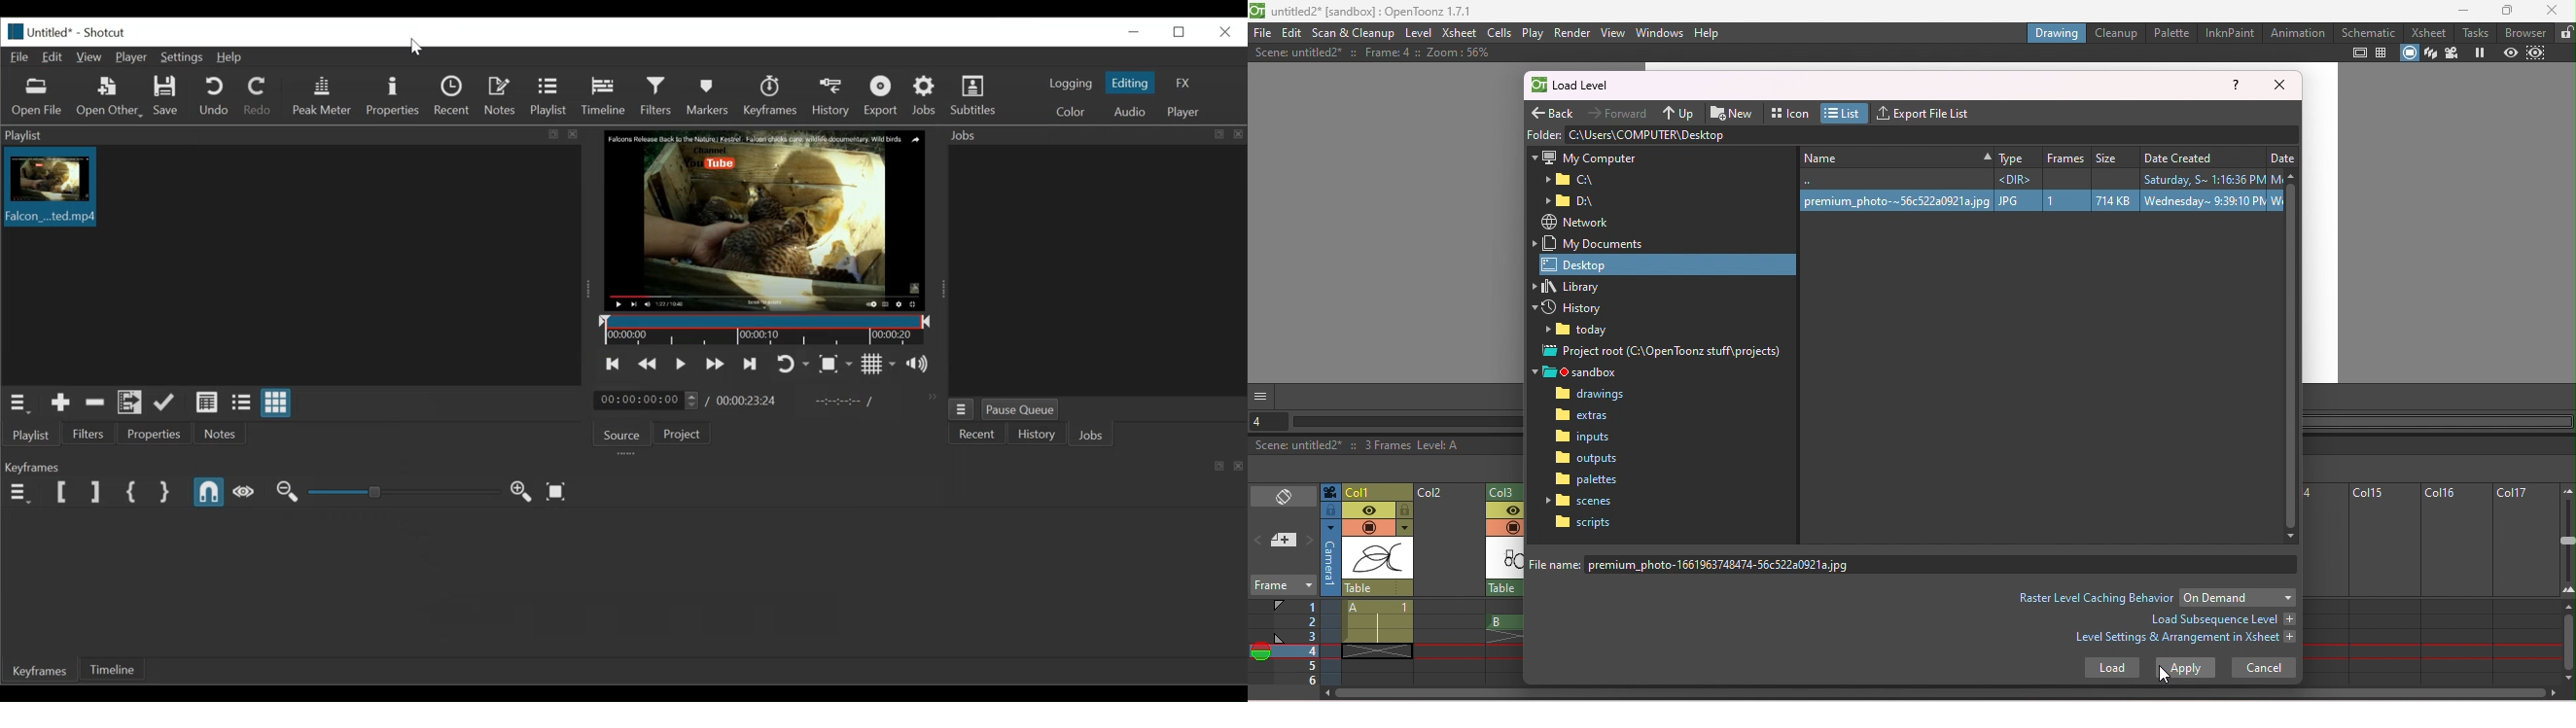 This screenshot has width=2576, height=728. What do you see at coordinates (750, 365) in the screenshot?
I see `Skip to the next point` at bounding box center [750, 365].